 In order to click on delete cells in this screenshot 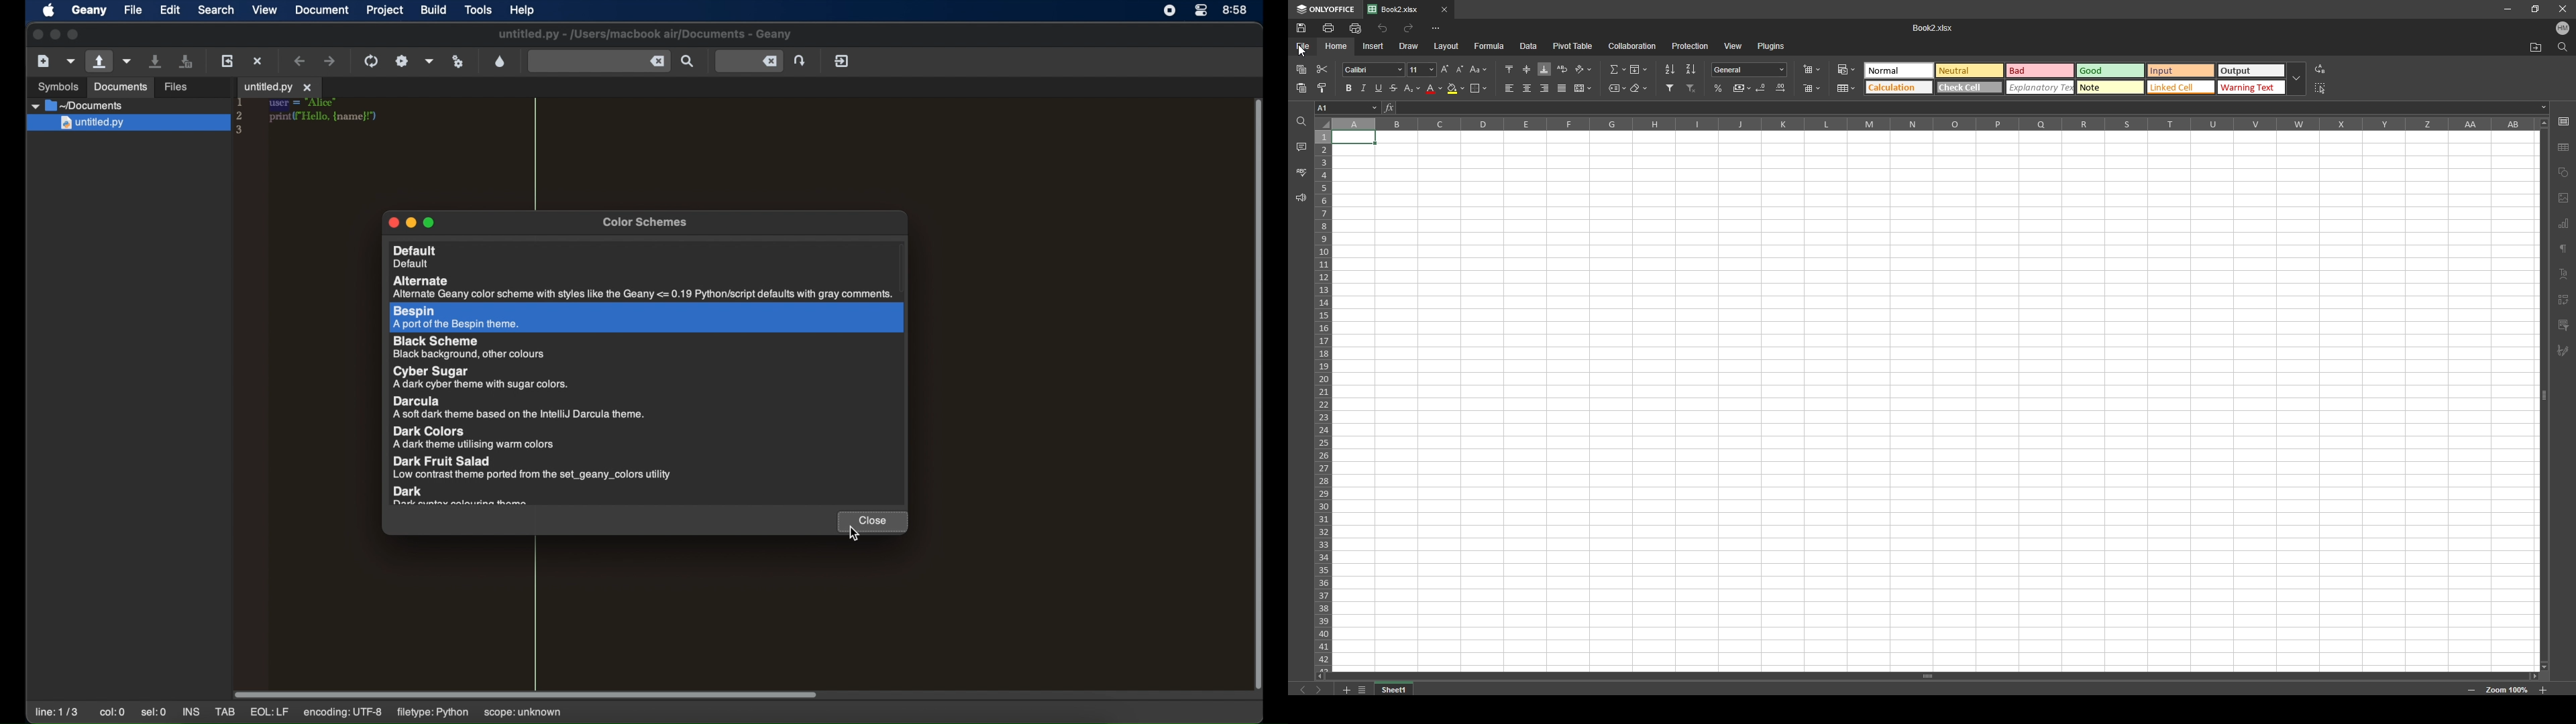, I will do `click(1813, 88)`.